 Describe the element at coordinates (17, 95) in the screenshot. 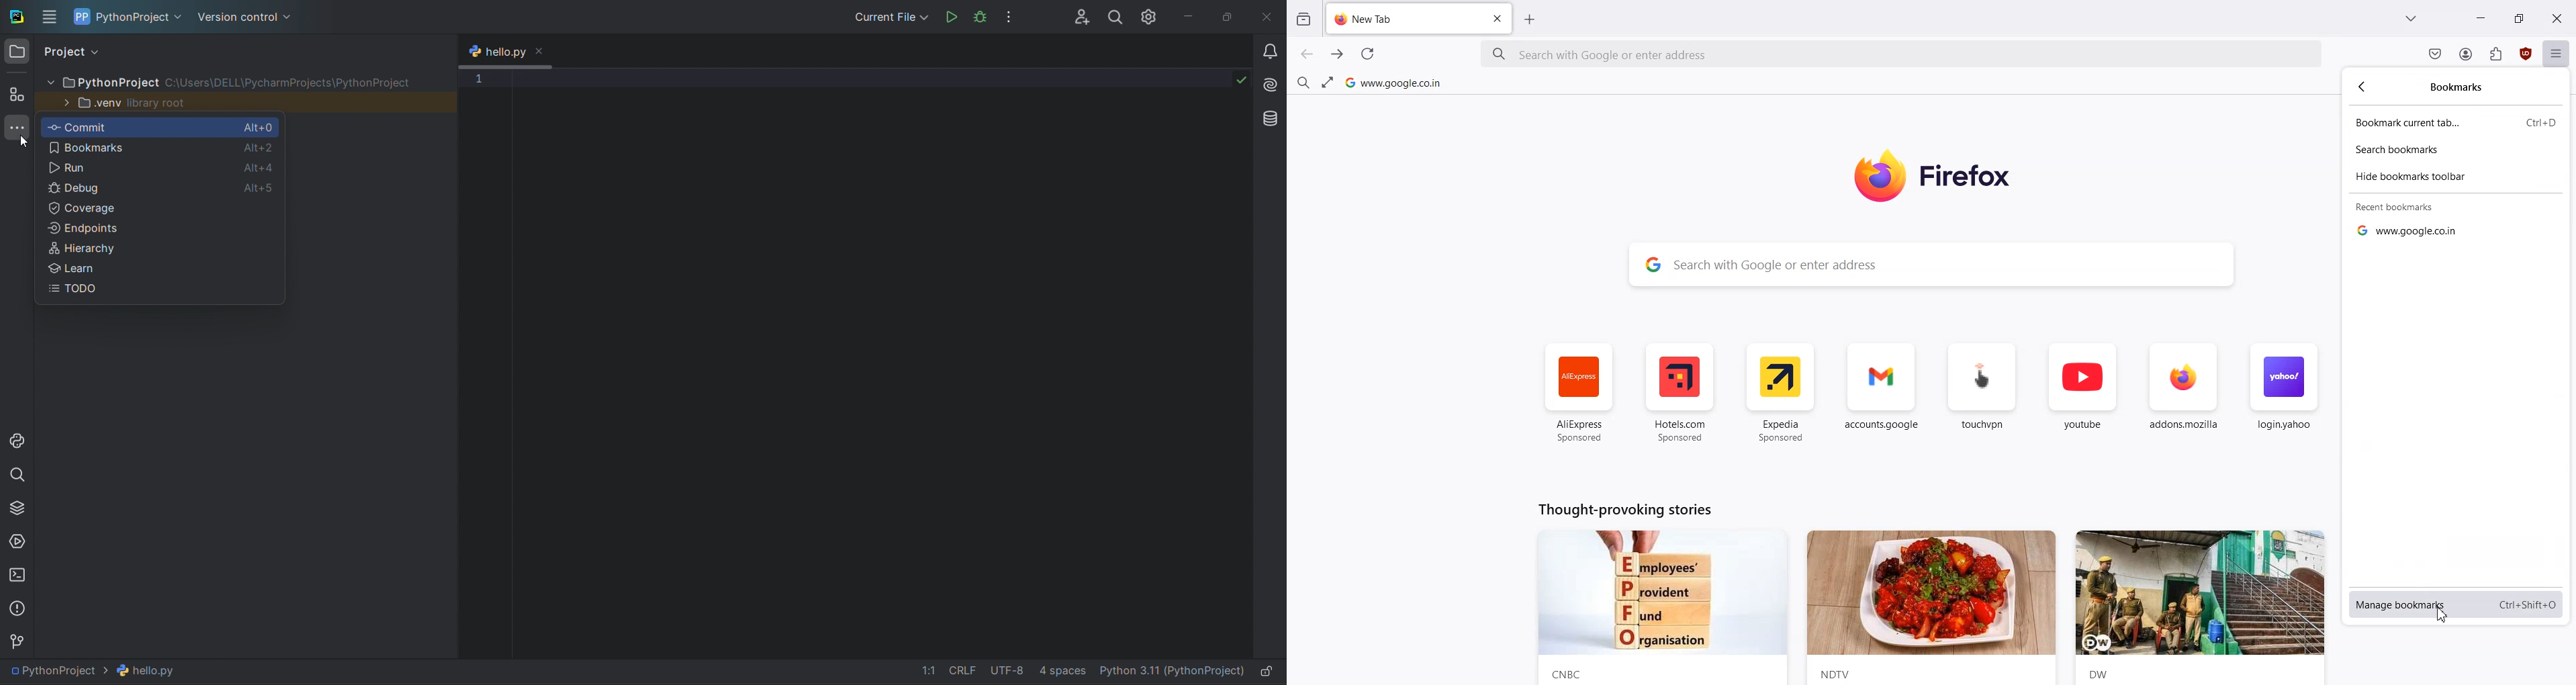

I see `structure` at that location.